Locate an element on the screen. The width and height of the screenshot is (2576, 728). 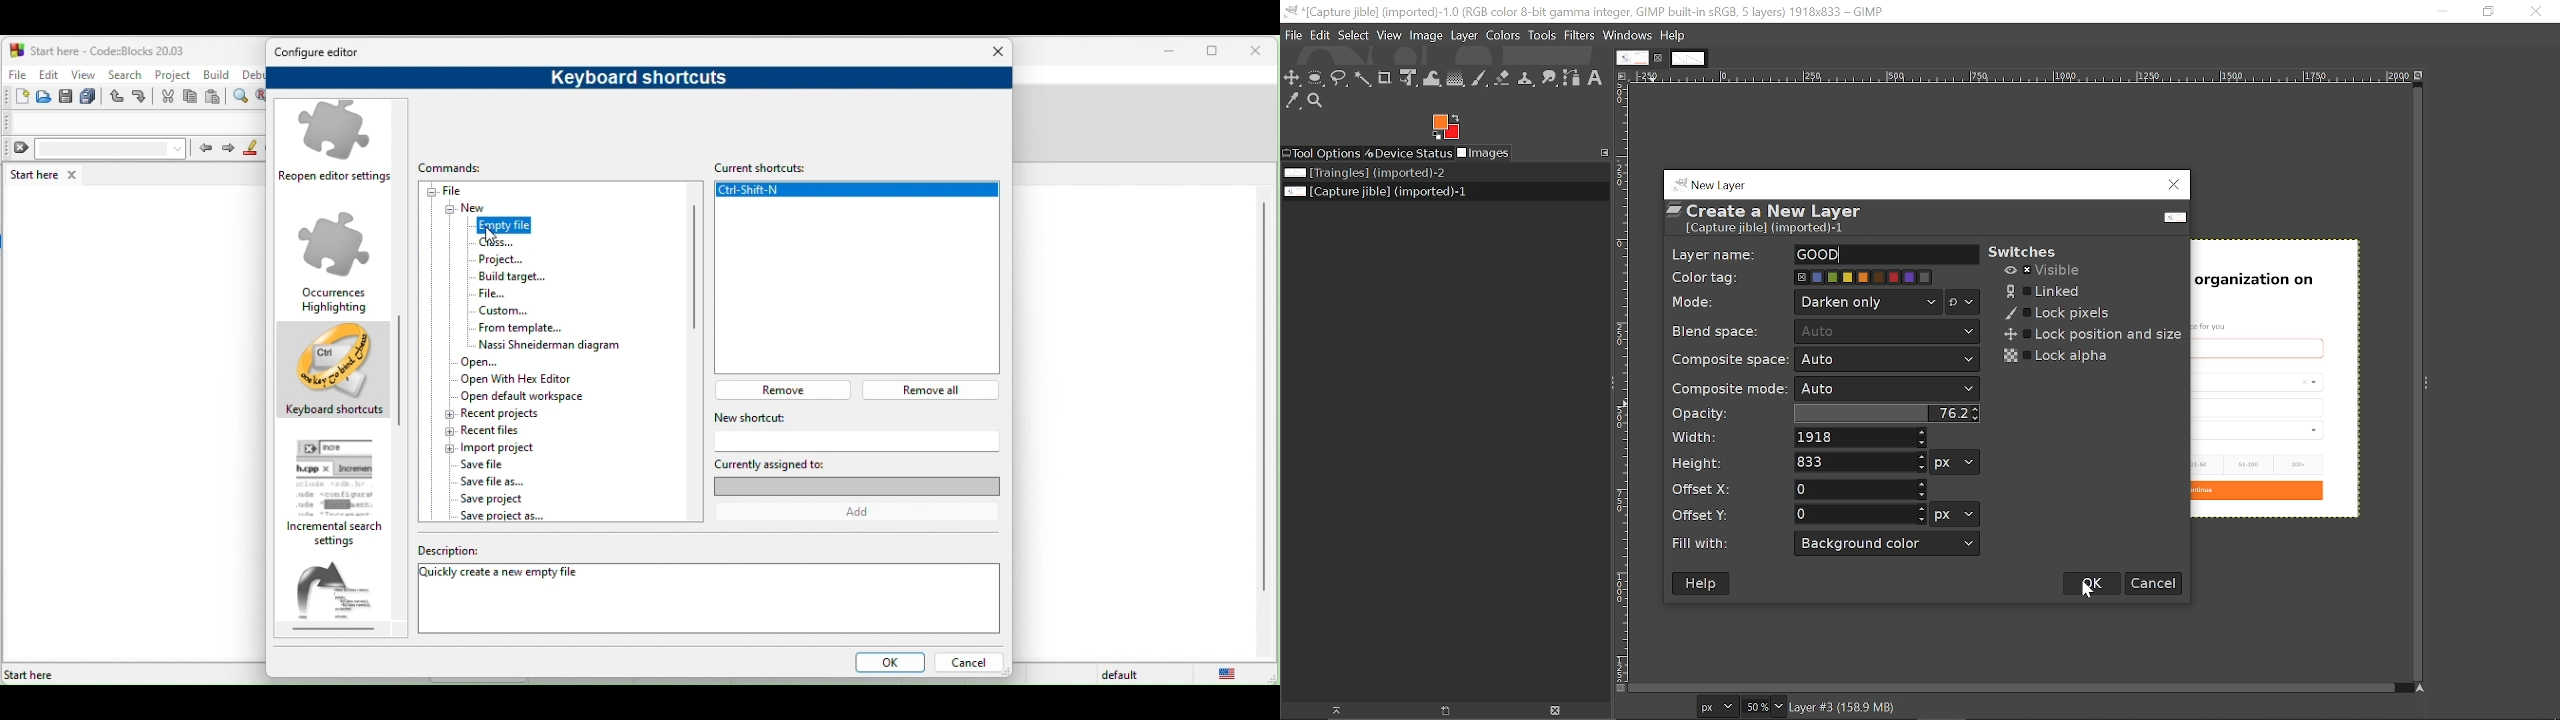
Start here is located at coordinates (30, 675).